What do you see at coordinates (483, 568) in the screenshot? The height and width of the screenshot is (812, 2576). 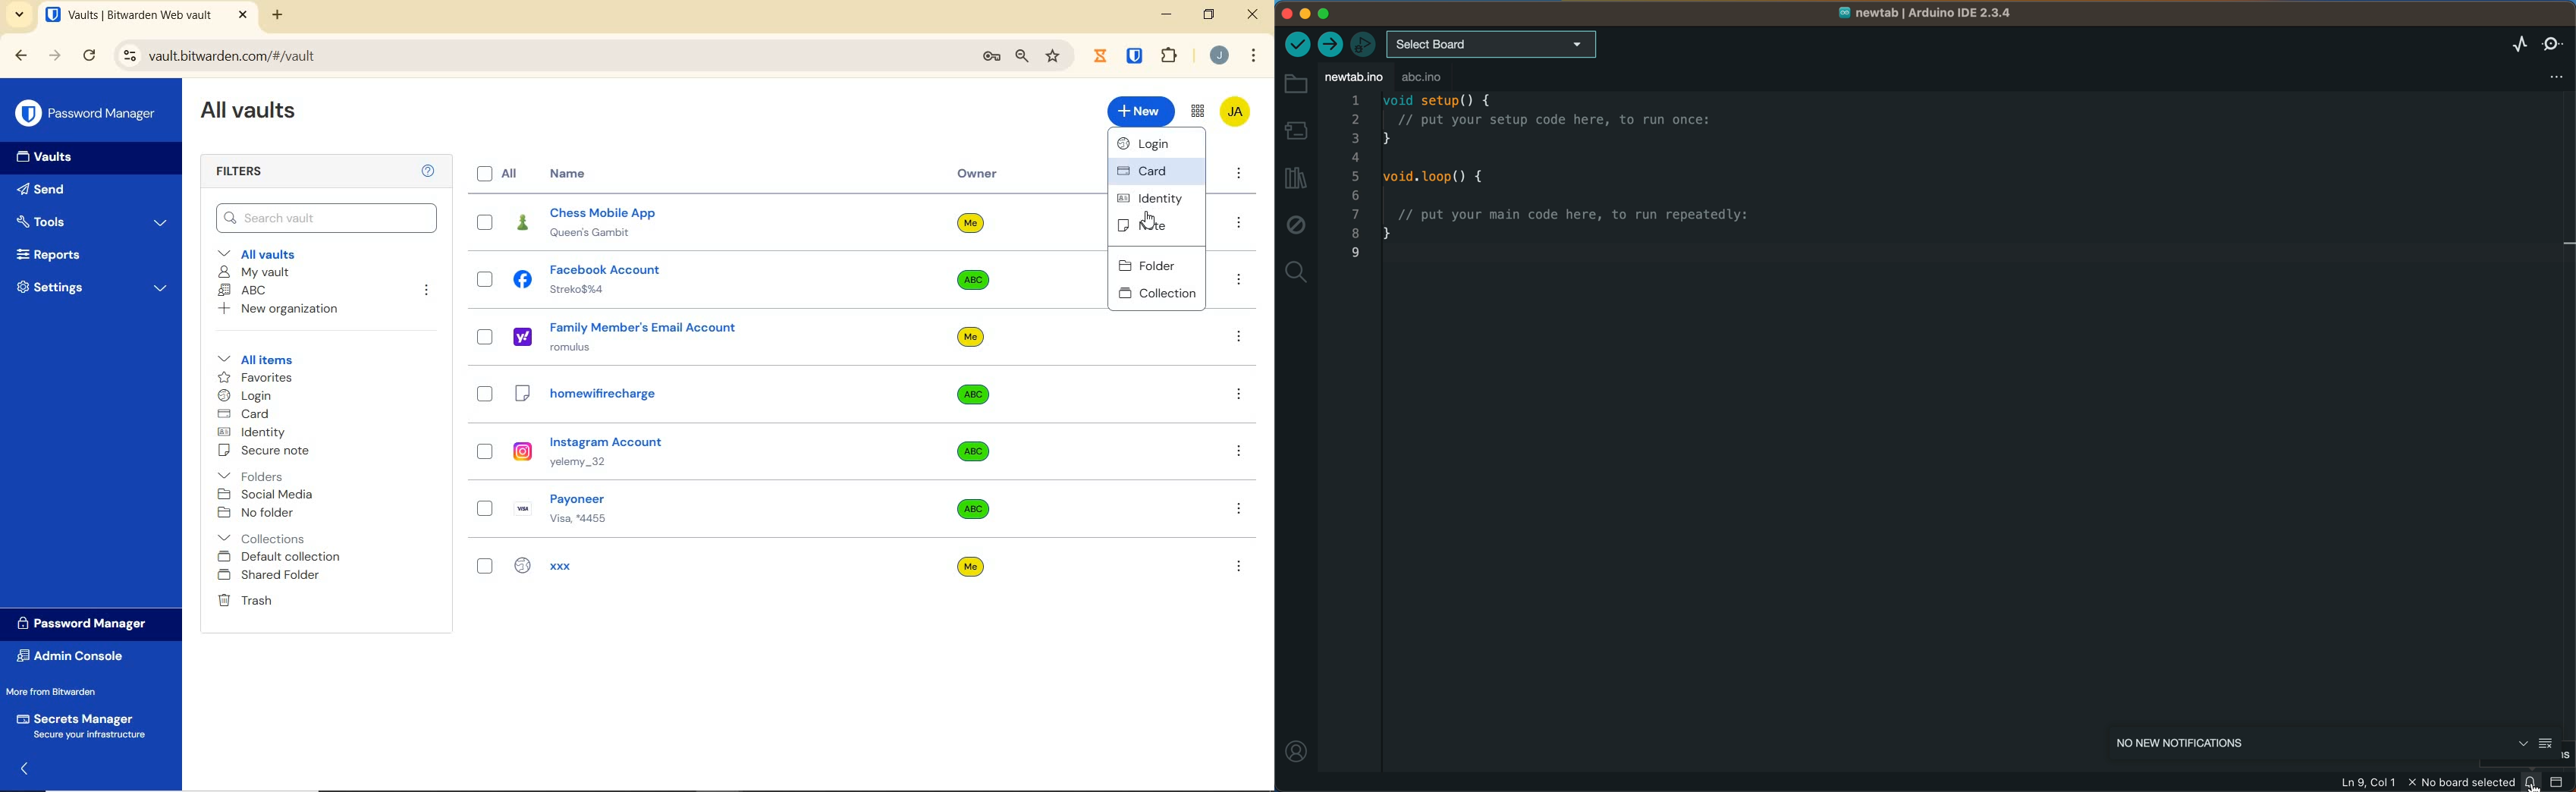 I see `checkbox` at bounding box center [483, 568].